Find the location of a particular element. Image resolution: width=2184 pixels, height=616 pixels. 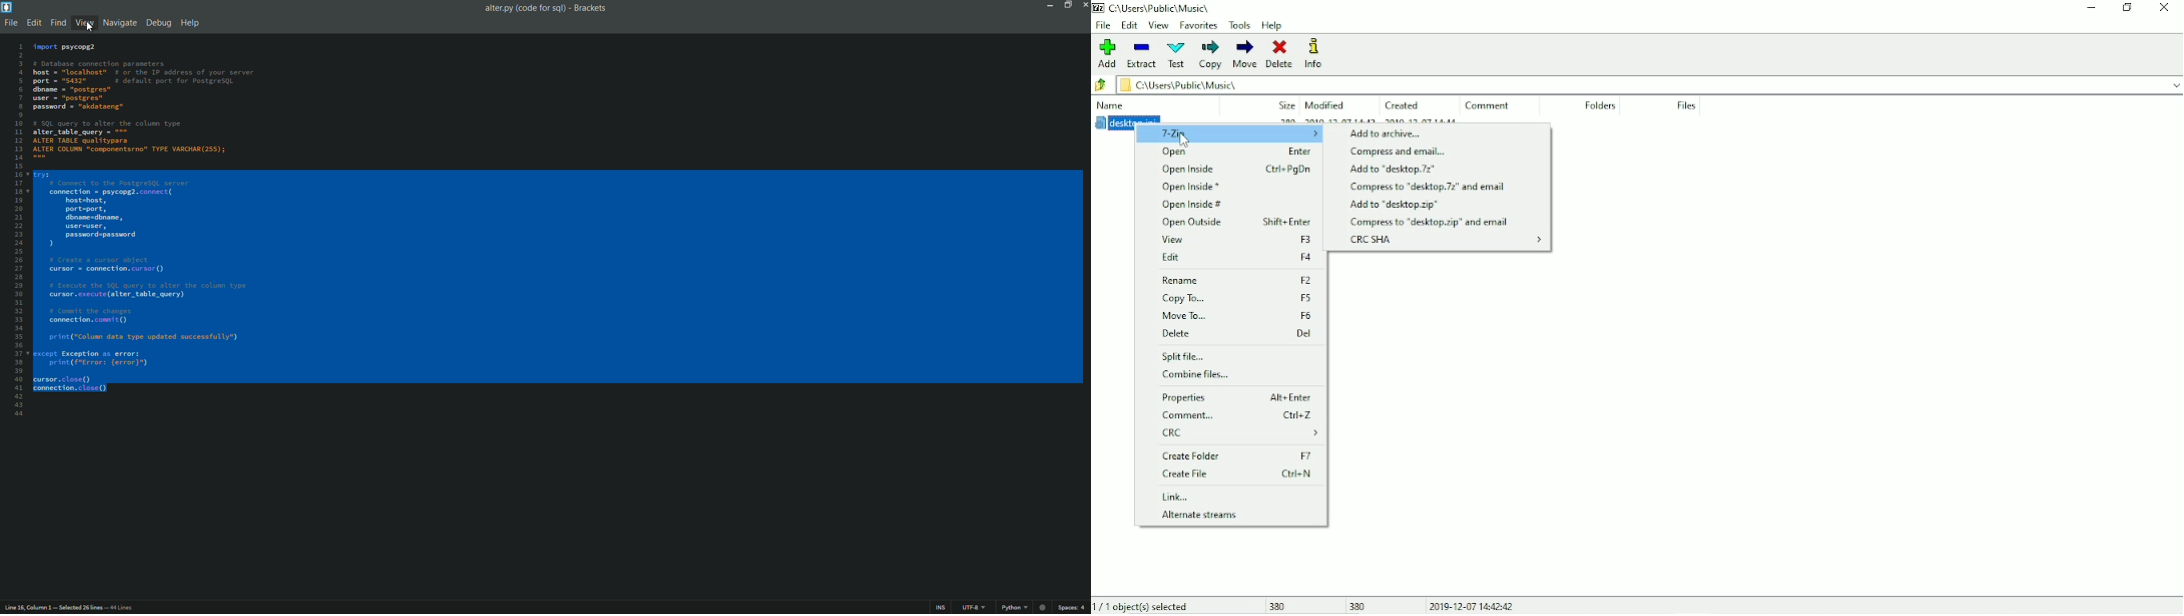

Compress to "desktop.zip" and email is located at coordinates (1431, 222).